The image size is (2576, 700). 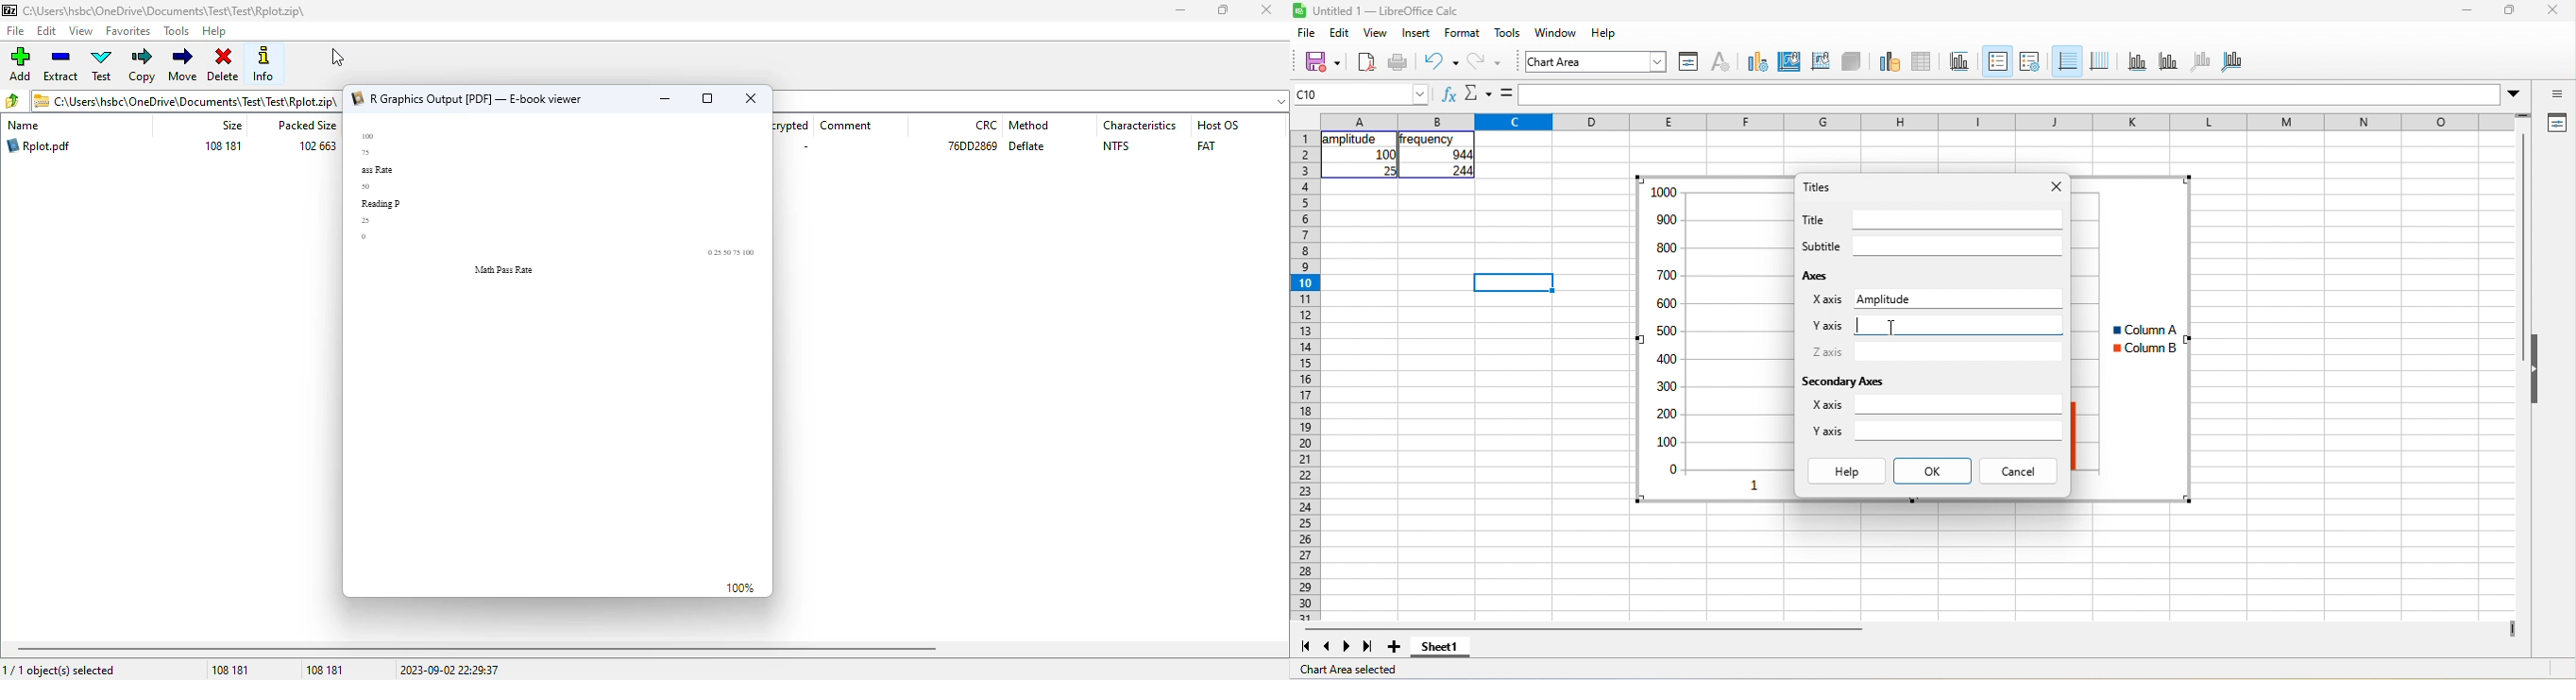 I want to click on 244, so click(x=1462, y=170).